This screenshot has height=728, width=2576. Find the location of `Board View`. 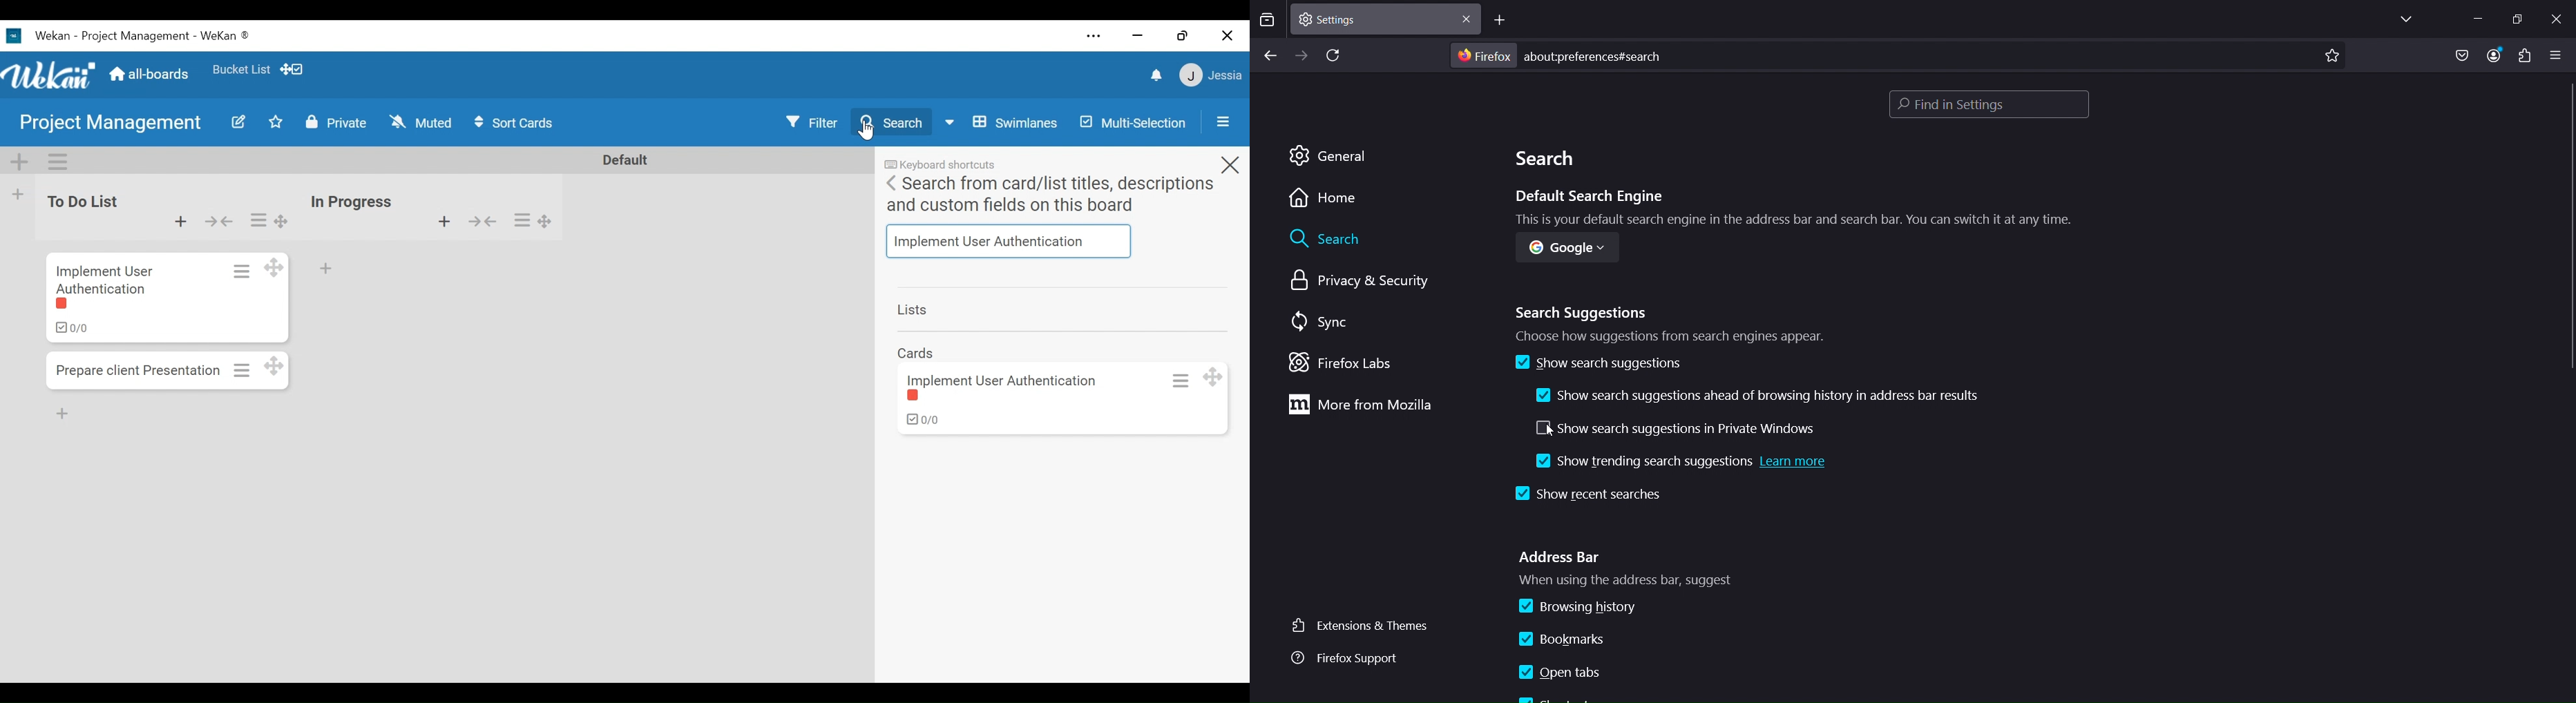

Board View is located at coordinates (999, 122).